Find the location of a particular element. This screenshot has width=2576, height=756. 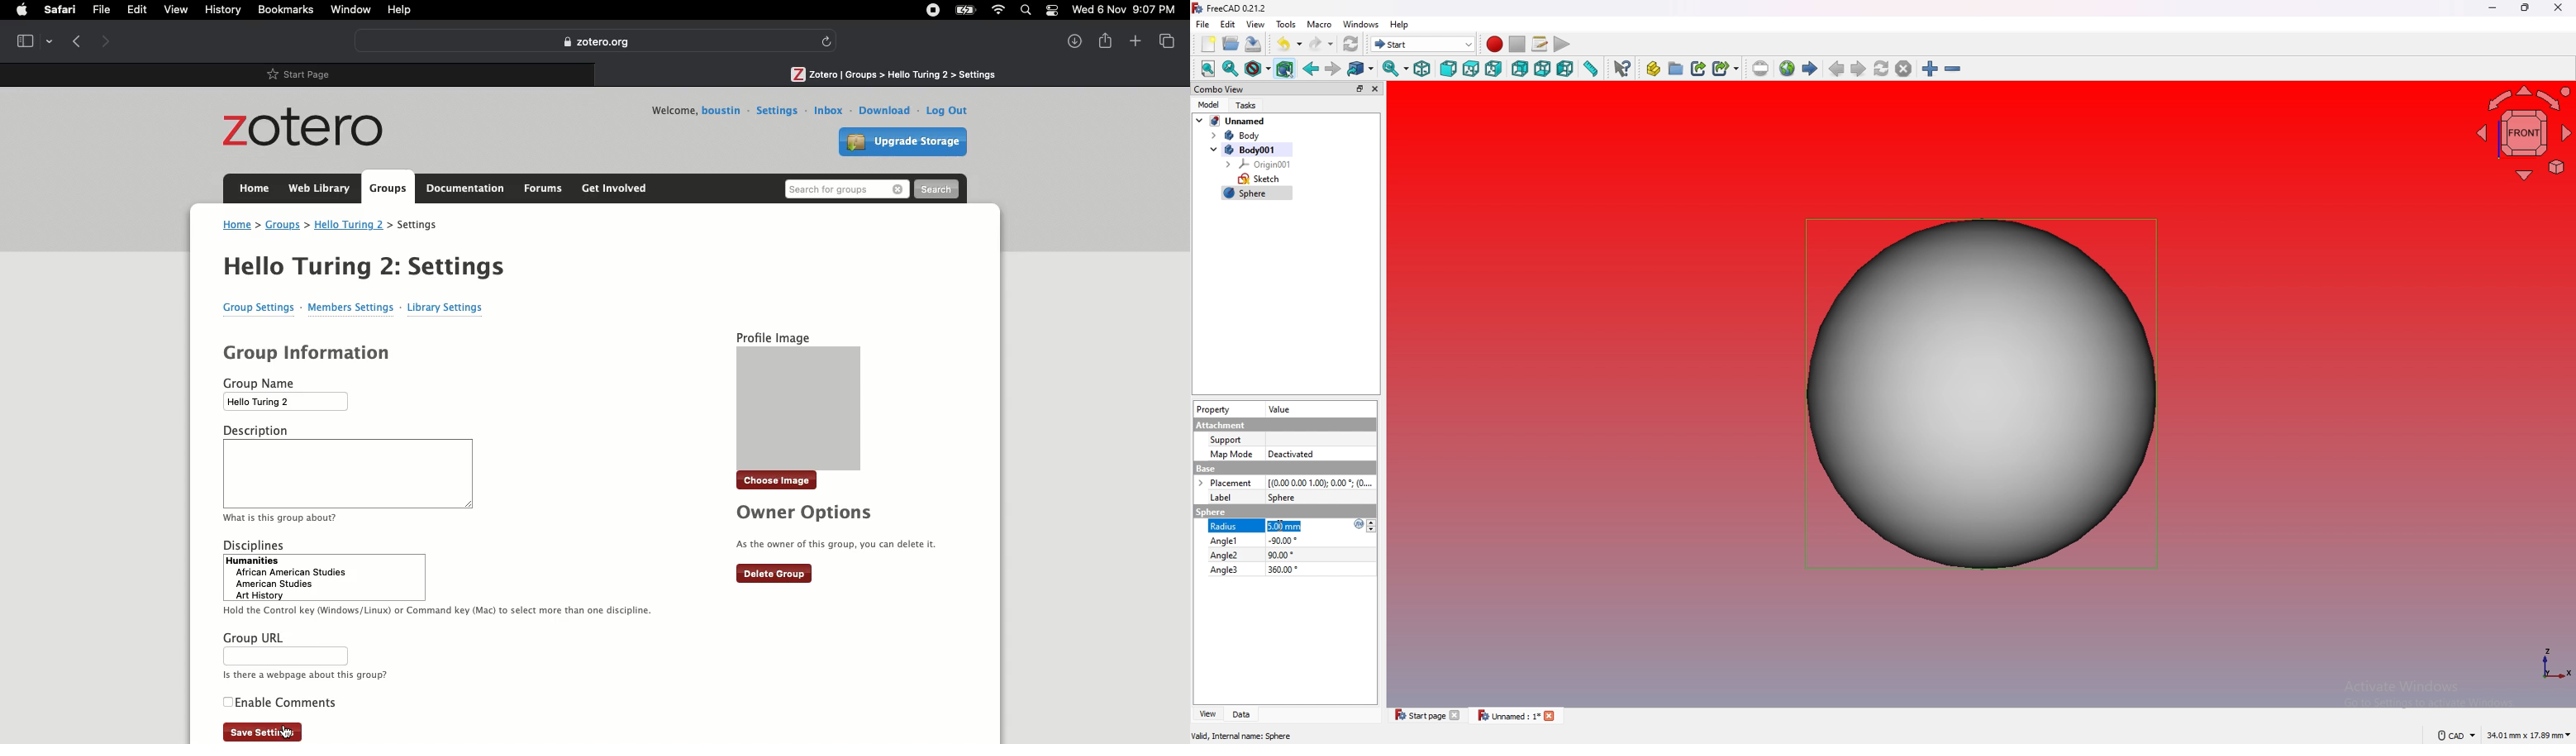

pop out is located at coordinates (1358, 88).